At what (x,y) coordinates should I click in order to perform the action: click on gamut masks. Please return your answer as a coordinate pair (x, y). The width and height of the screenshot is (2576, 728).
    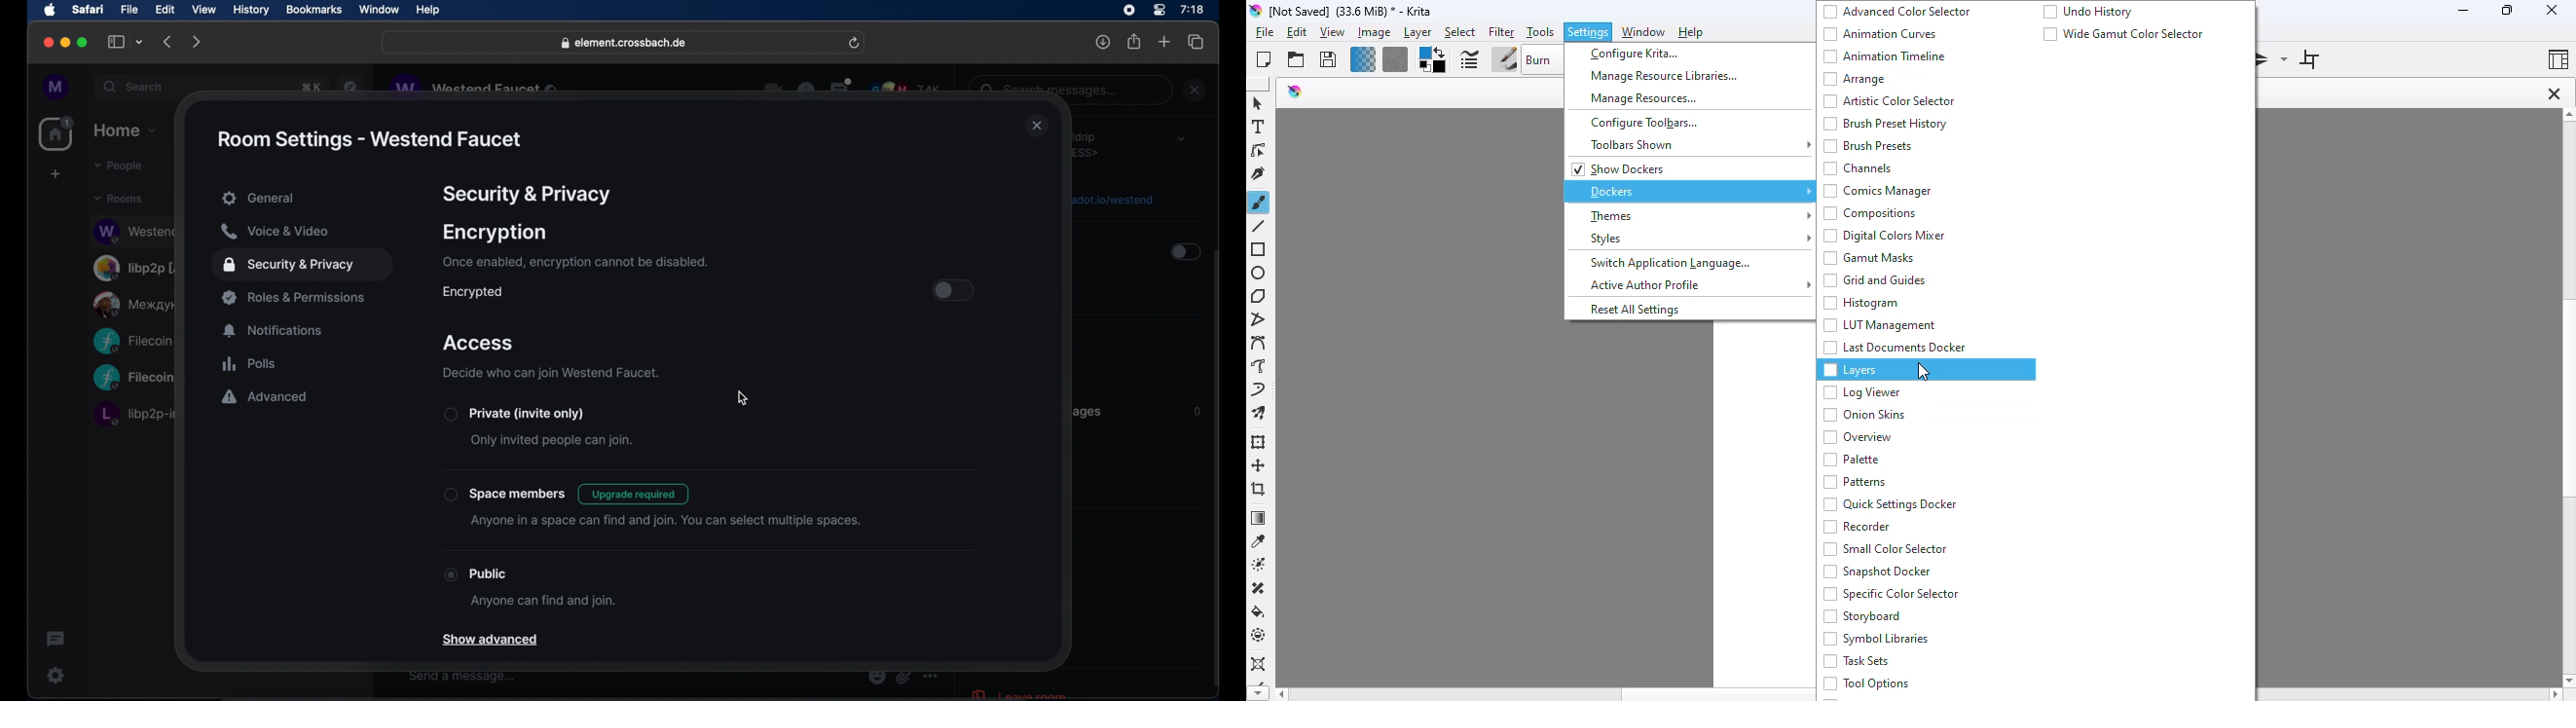
    Looking at the image, I should click on (1870, 257).